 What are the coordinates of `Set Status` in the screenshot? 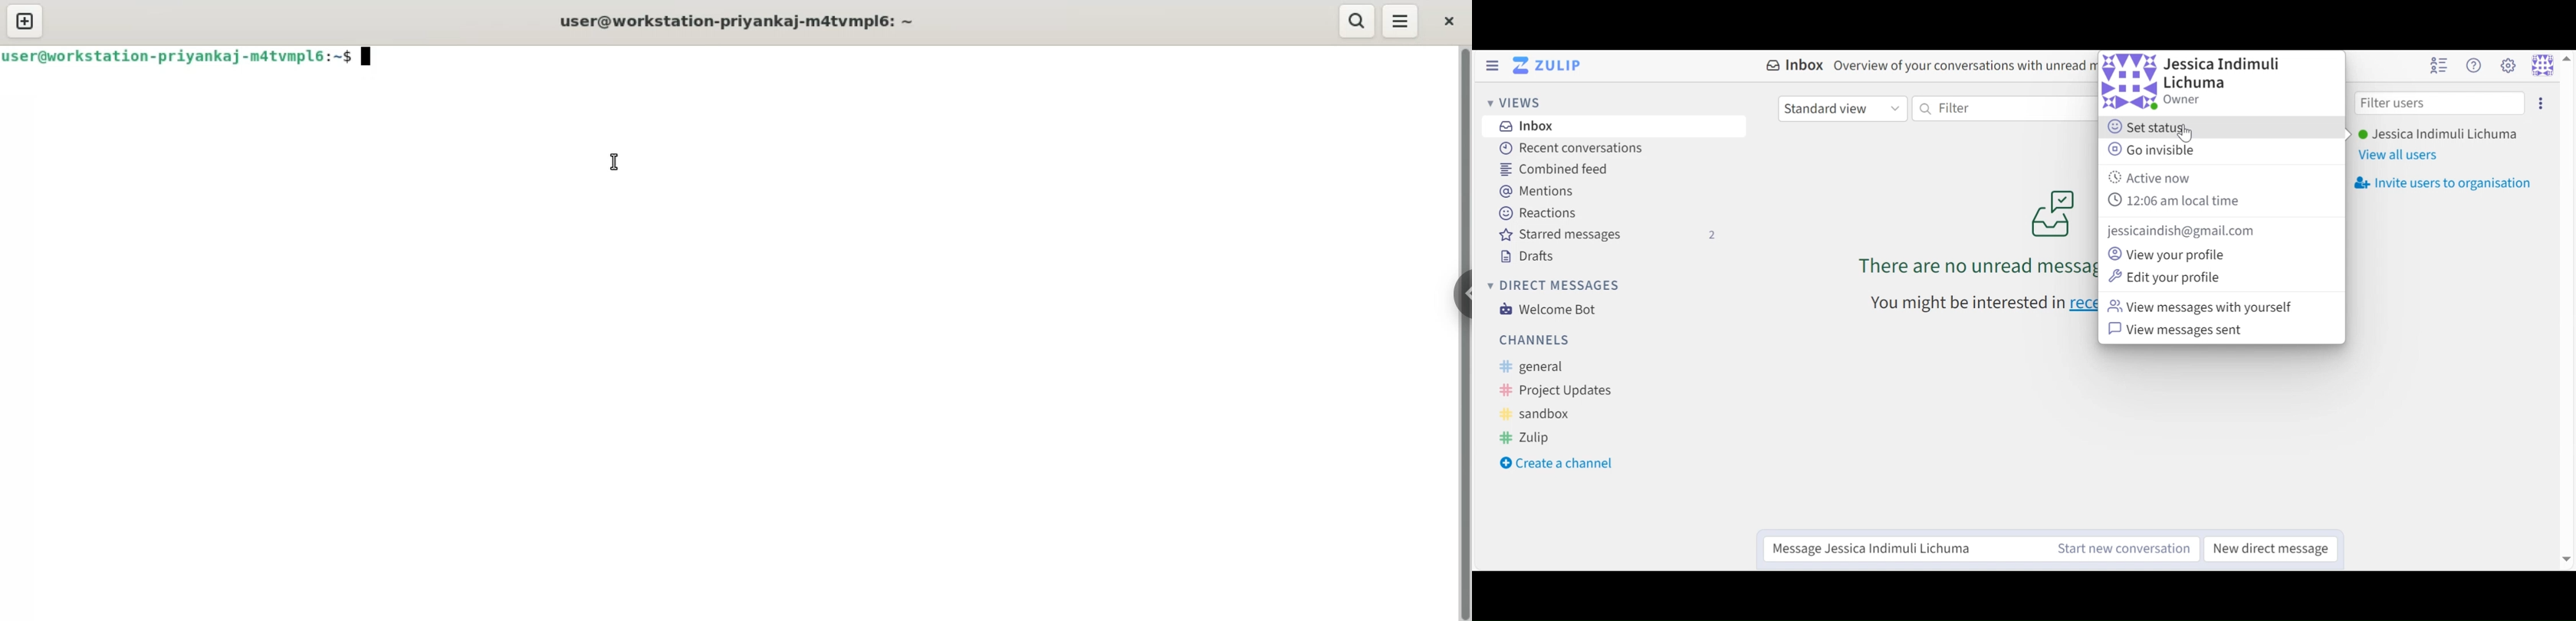 It's located at (2152, 128).